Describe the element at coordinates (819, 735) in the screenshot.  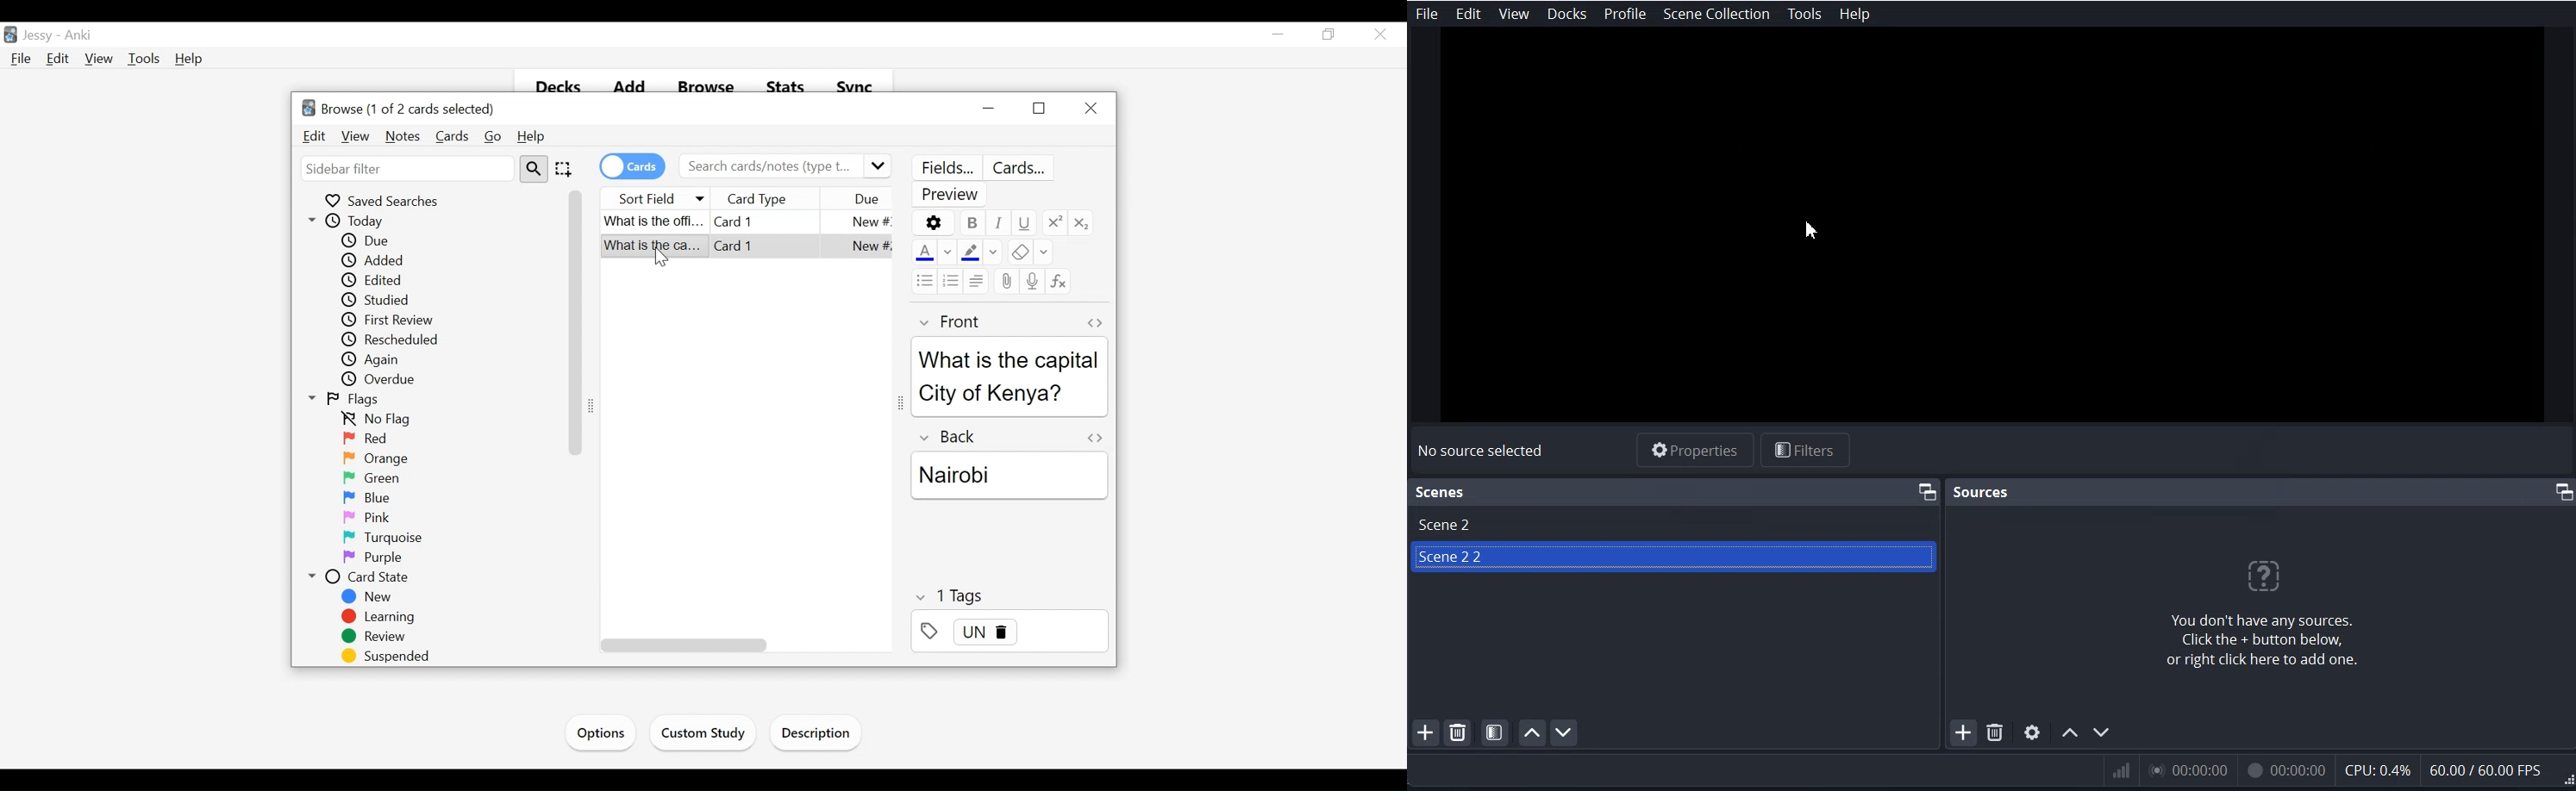
I see `Import Files` at that location.